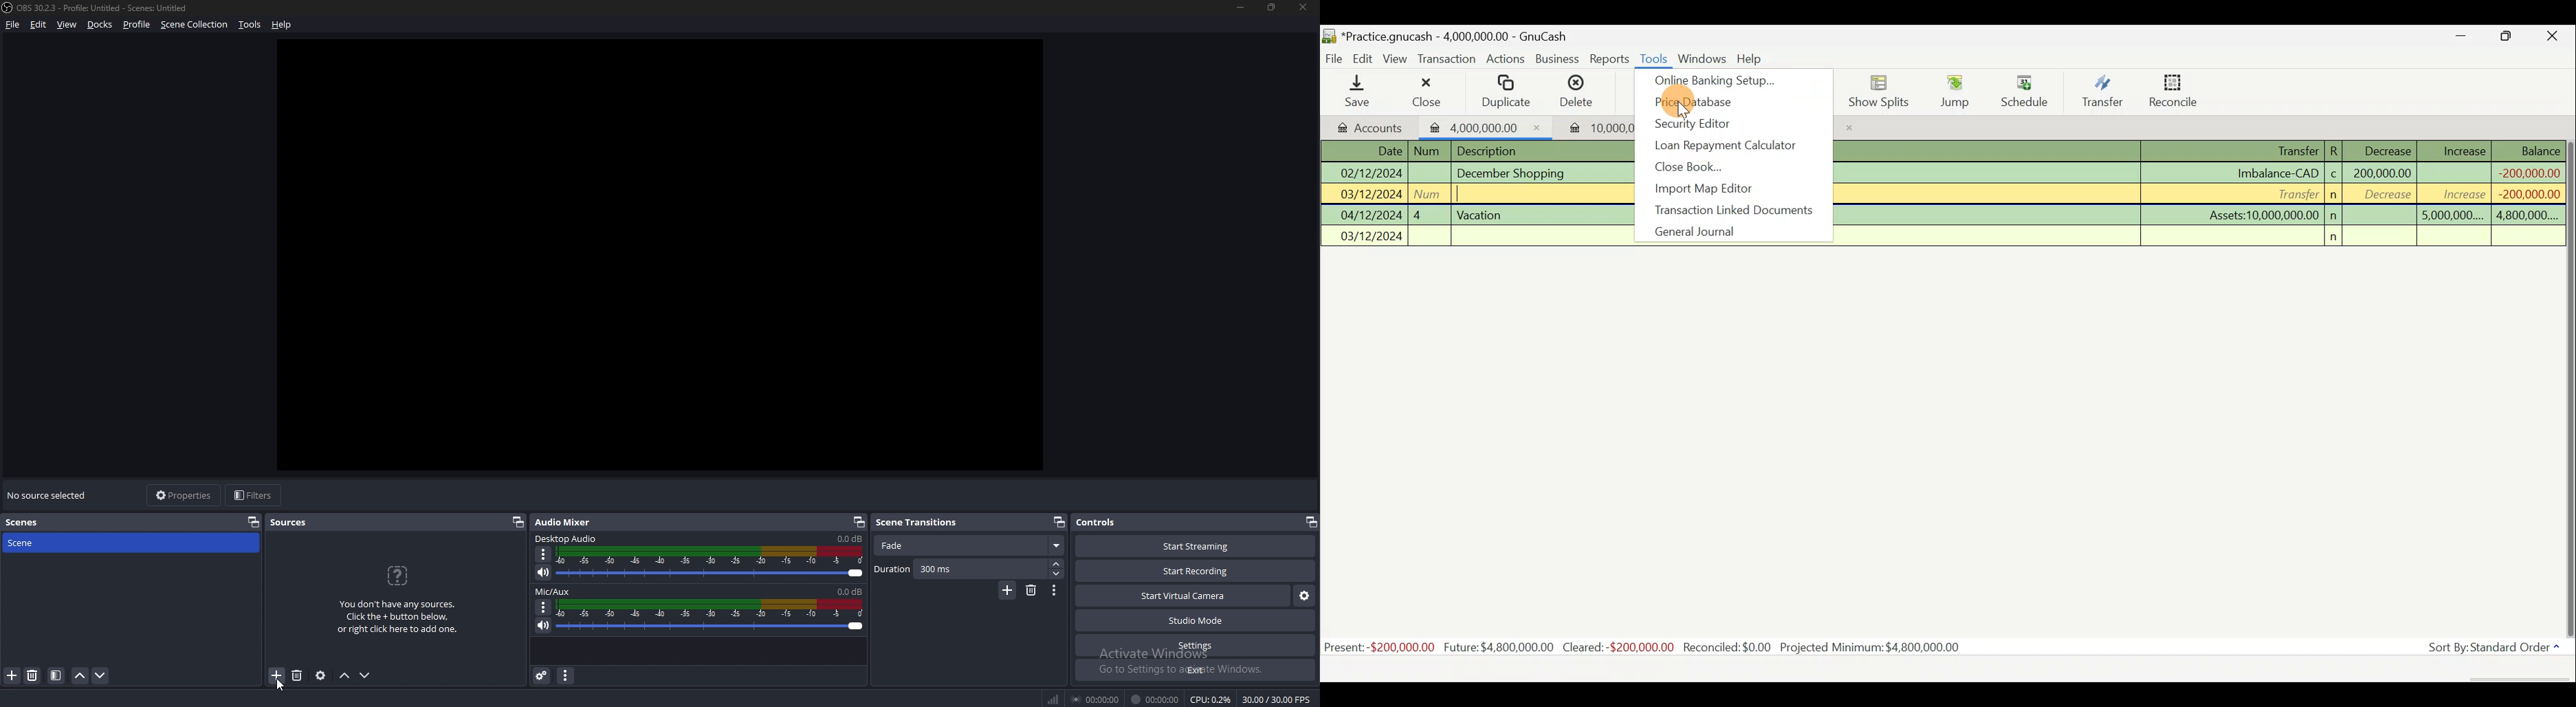 This screenshot has width=2576, height=728. Describe the element at coordinates (1196, 620) in the screenshot. I see `Studio mode` at that location.